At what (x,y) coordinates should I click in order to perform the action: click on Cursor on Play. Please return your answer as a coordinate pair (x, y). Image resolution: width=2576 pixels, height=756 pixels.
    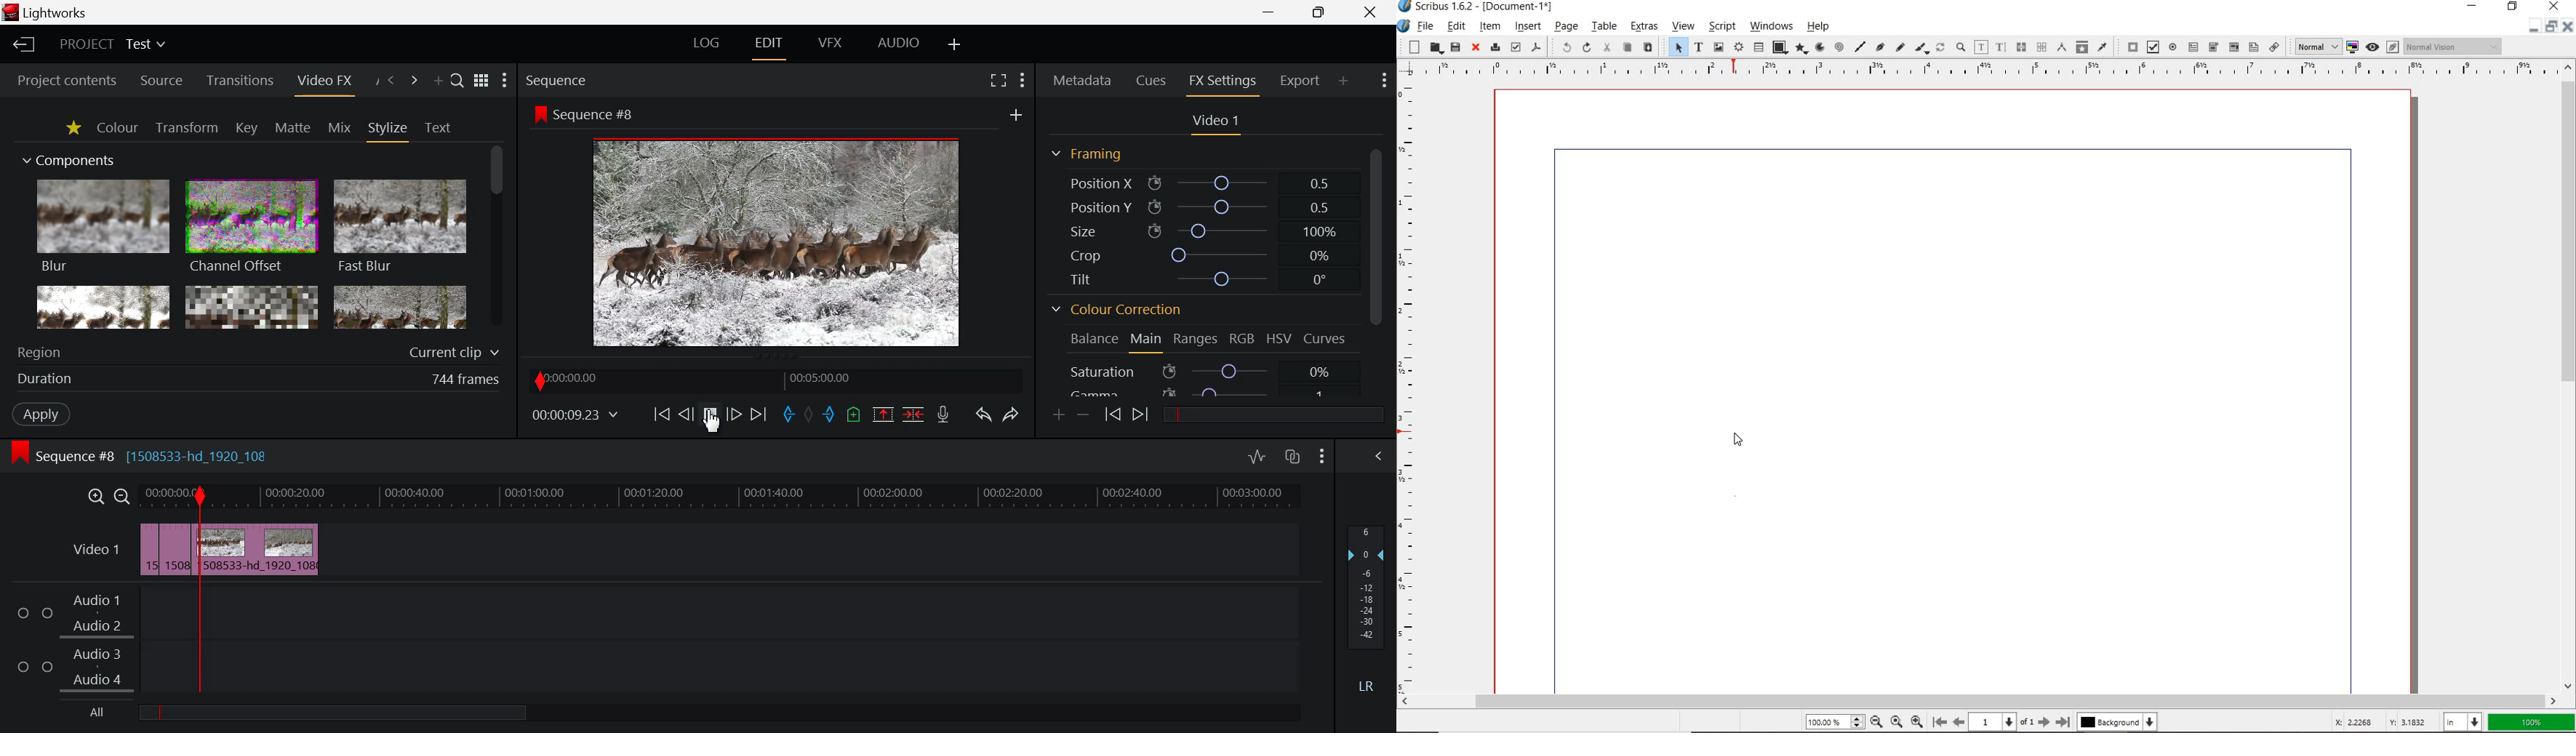
    Looking at the image, I should click on (710, 414).